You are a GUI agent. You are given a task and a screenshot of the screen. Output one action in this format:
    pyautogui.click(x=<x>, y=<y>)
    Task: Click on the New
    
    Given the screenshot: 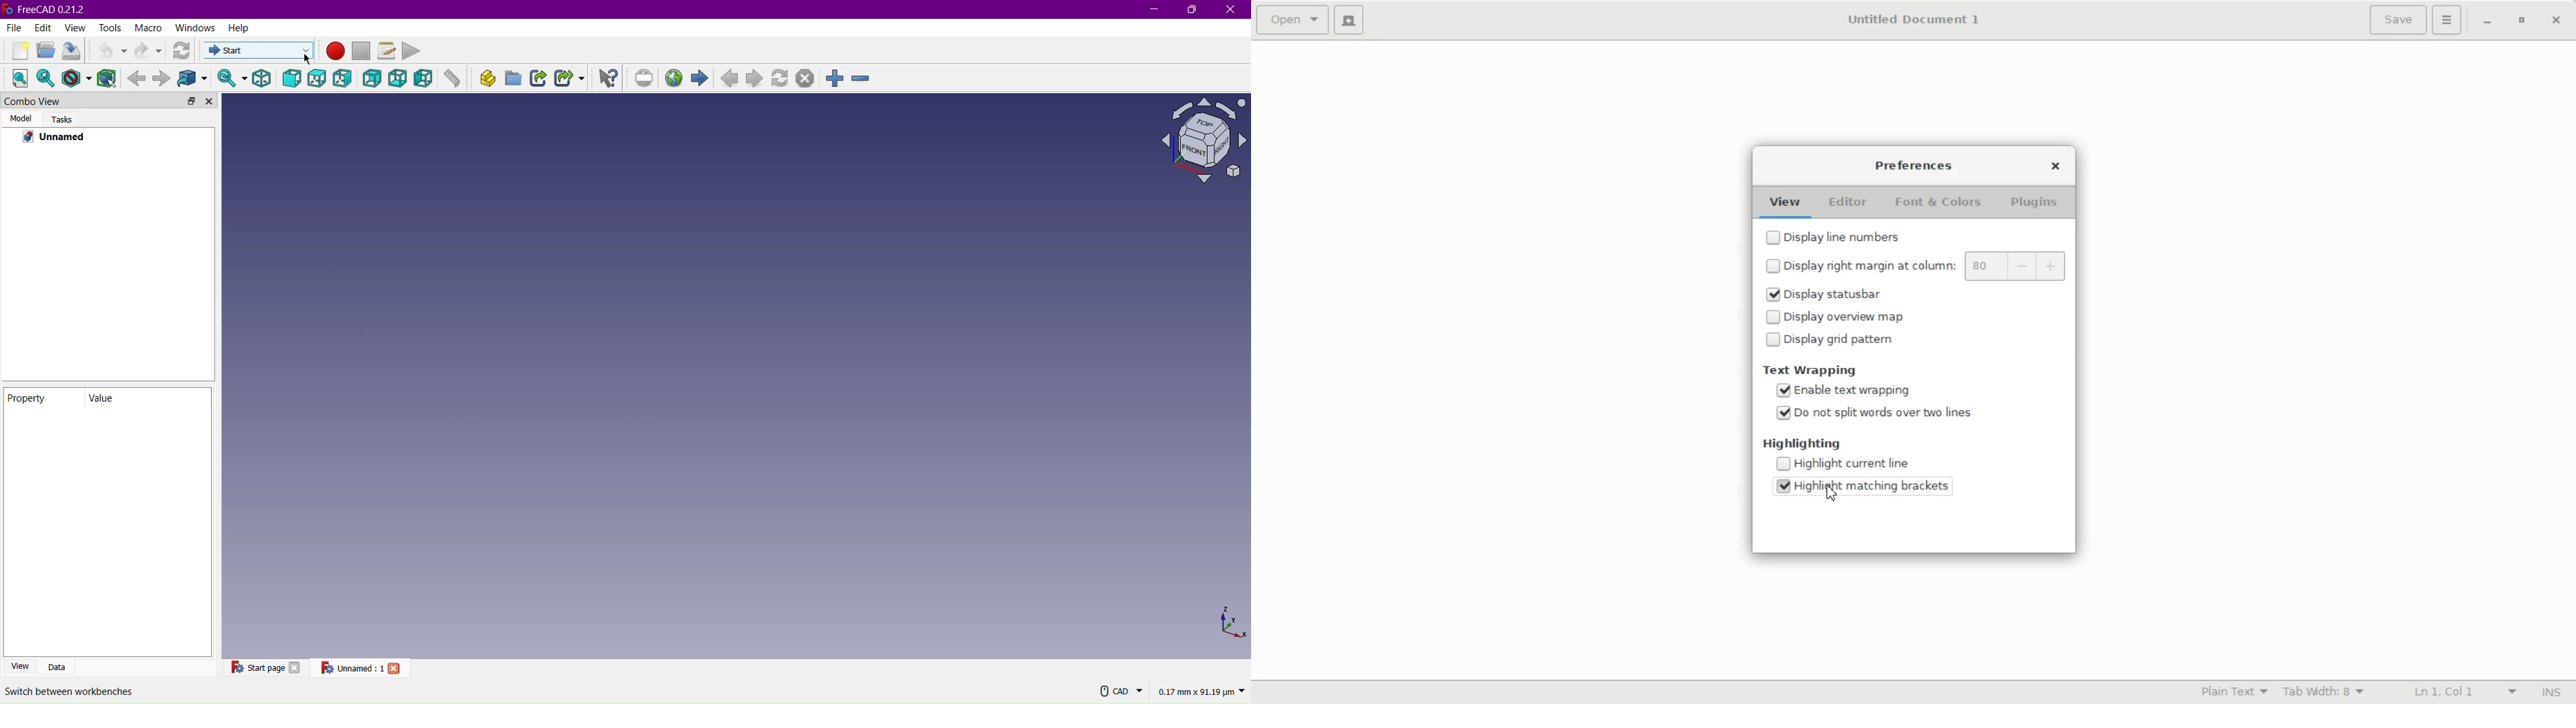 What is the action you would take?
    pyautogui.click(x=17, y=51)
    